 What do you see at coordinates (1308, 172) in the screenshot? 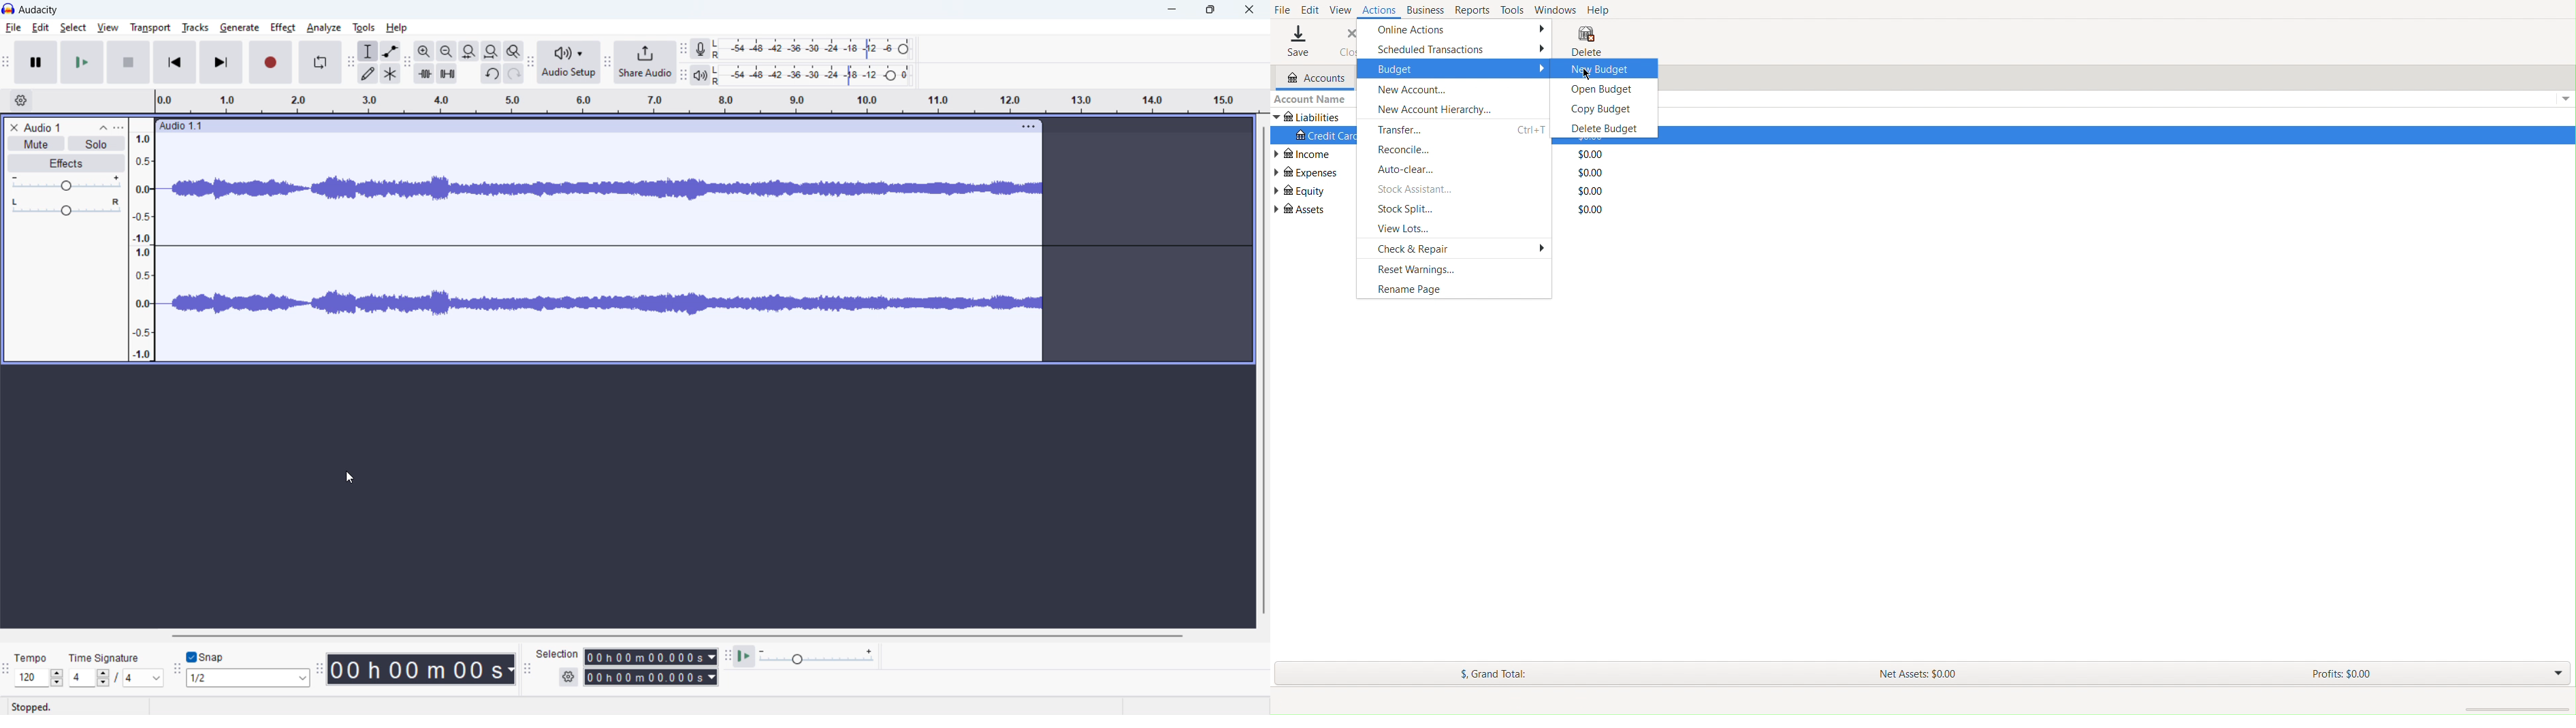
I see `Expenses` at bounding box center [1308, 172].